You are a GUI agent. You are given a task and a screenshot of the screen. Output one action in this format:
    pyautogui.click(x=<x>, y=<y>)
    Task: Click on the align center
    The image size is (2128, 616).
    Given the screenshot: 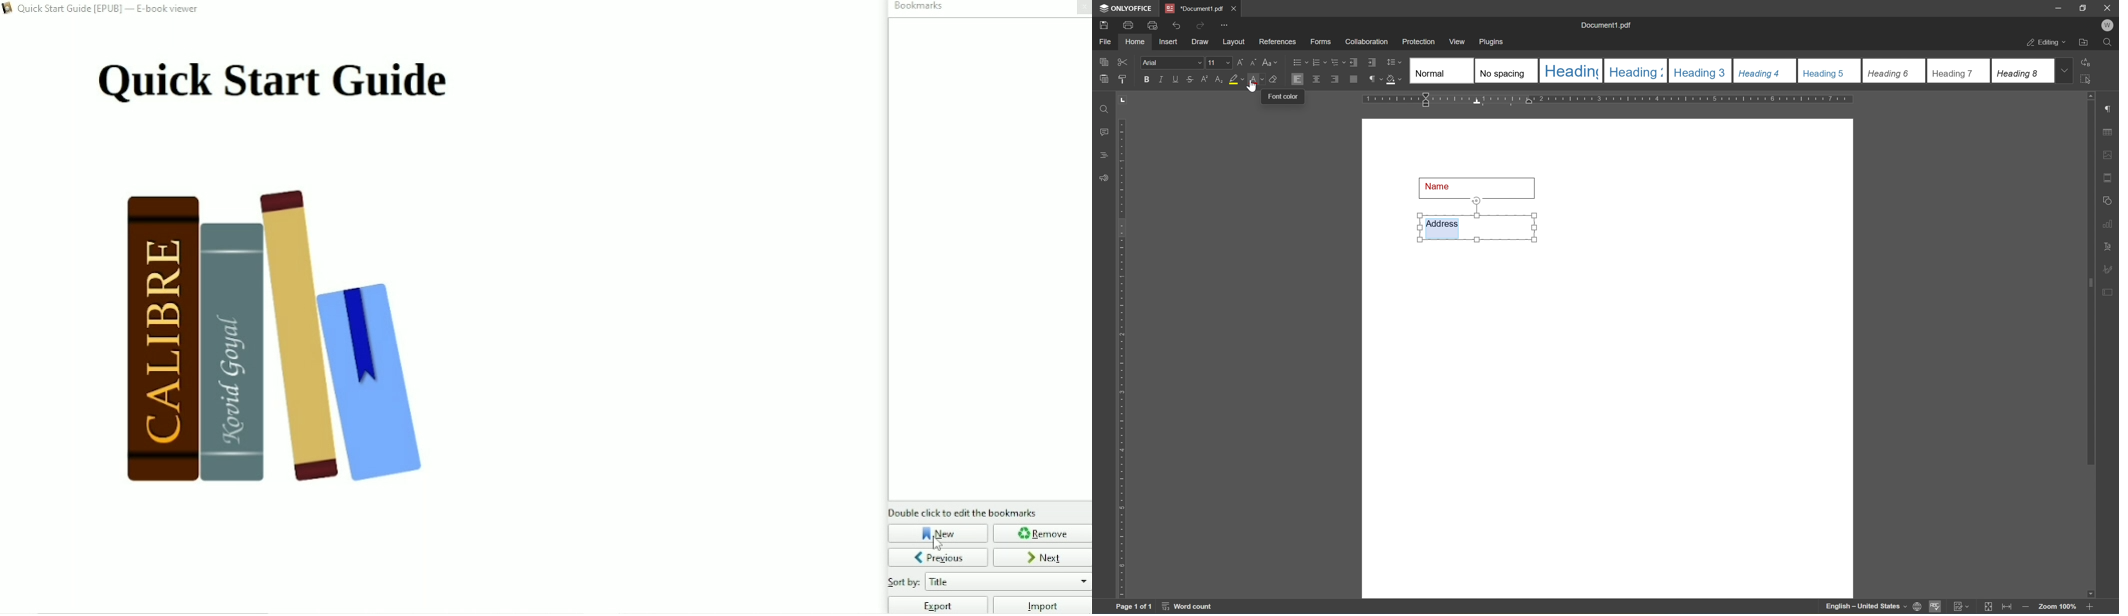 What is the action you would take?
    pyautogui.click(x=1316, y=79)
    